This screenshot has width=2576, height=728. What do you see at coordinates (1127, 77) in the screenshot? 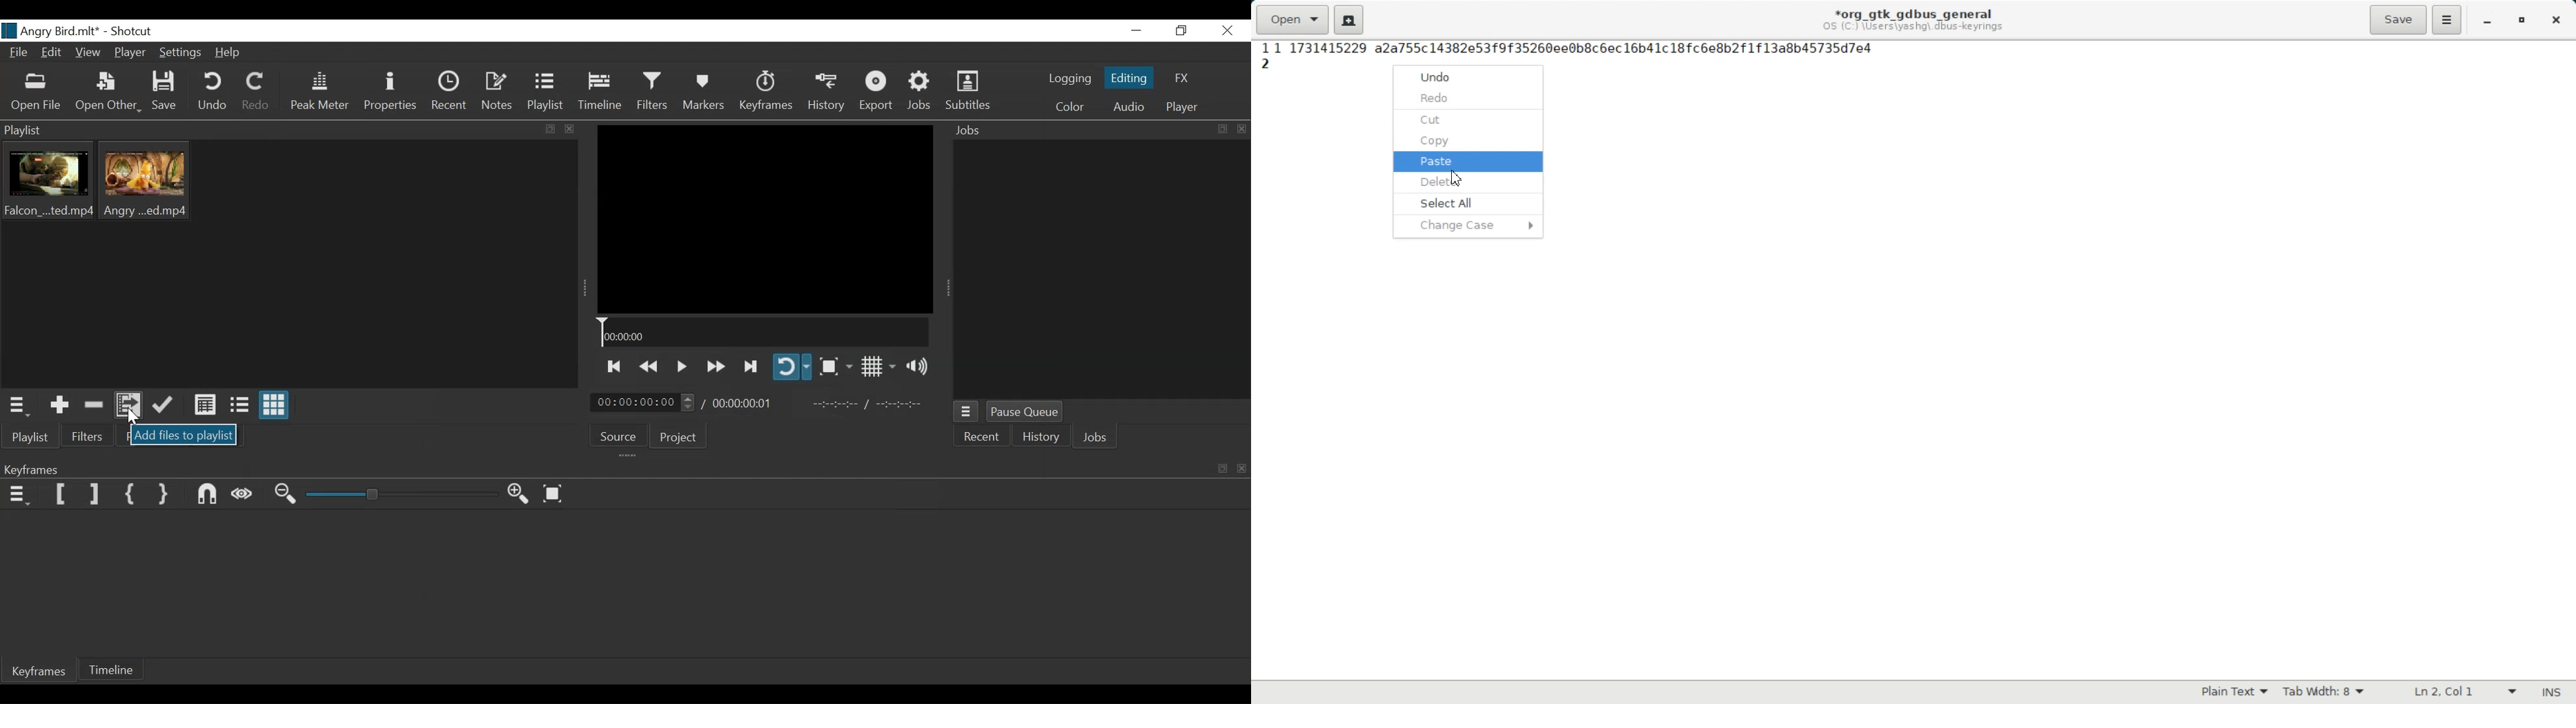
I see `Editing` at bounding box center [1127, 77].